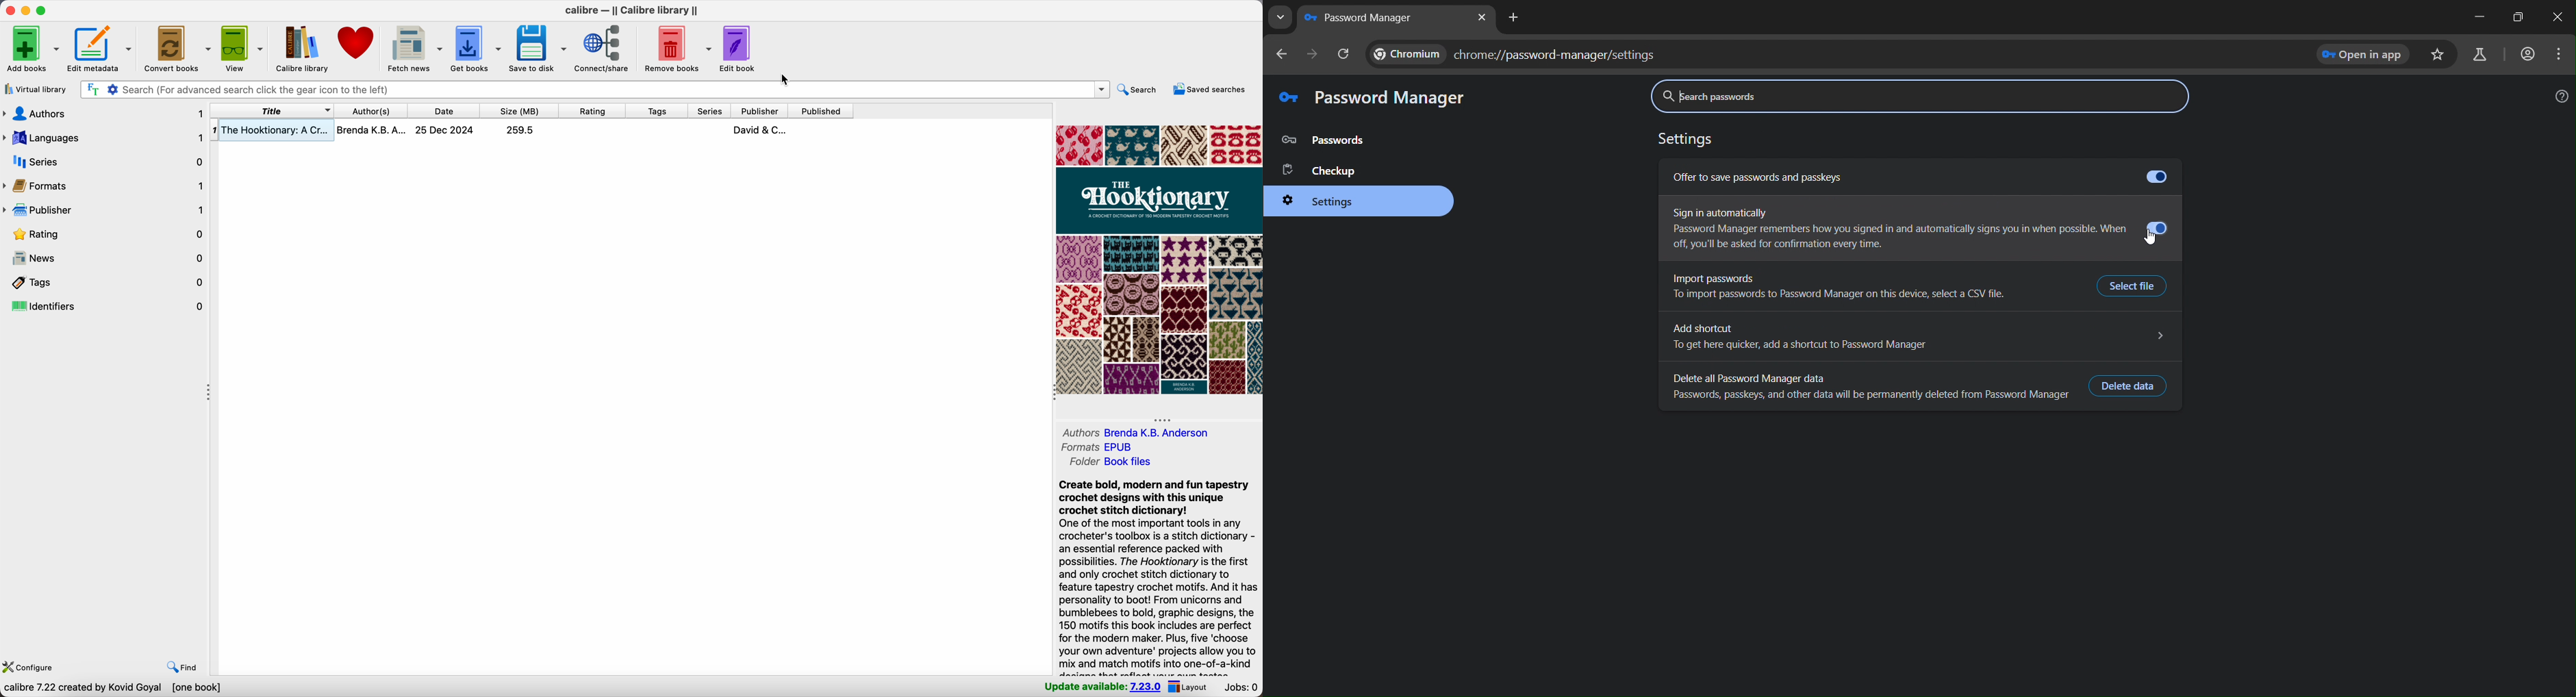 Image resolution: width=2576 pixels, height=700 pixels. I want to click on Calibre library, so click(301, 48).